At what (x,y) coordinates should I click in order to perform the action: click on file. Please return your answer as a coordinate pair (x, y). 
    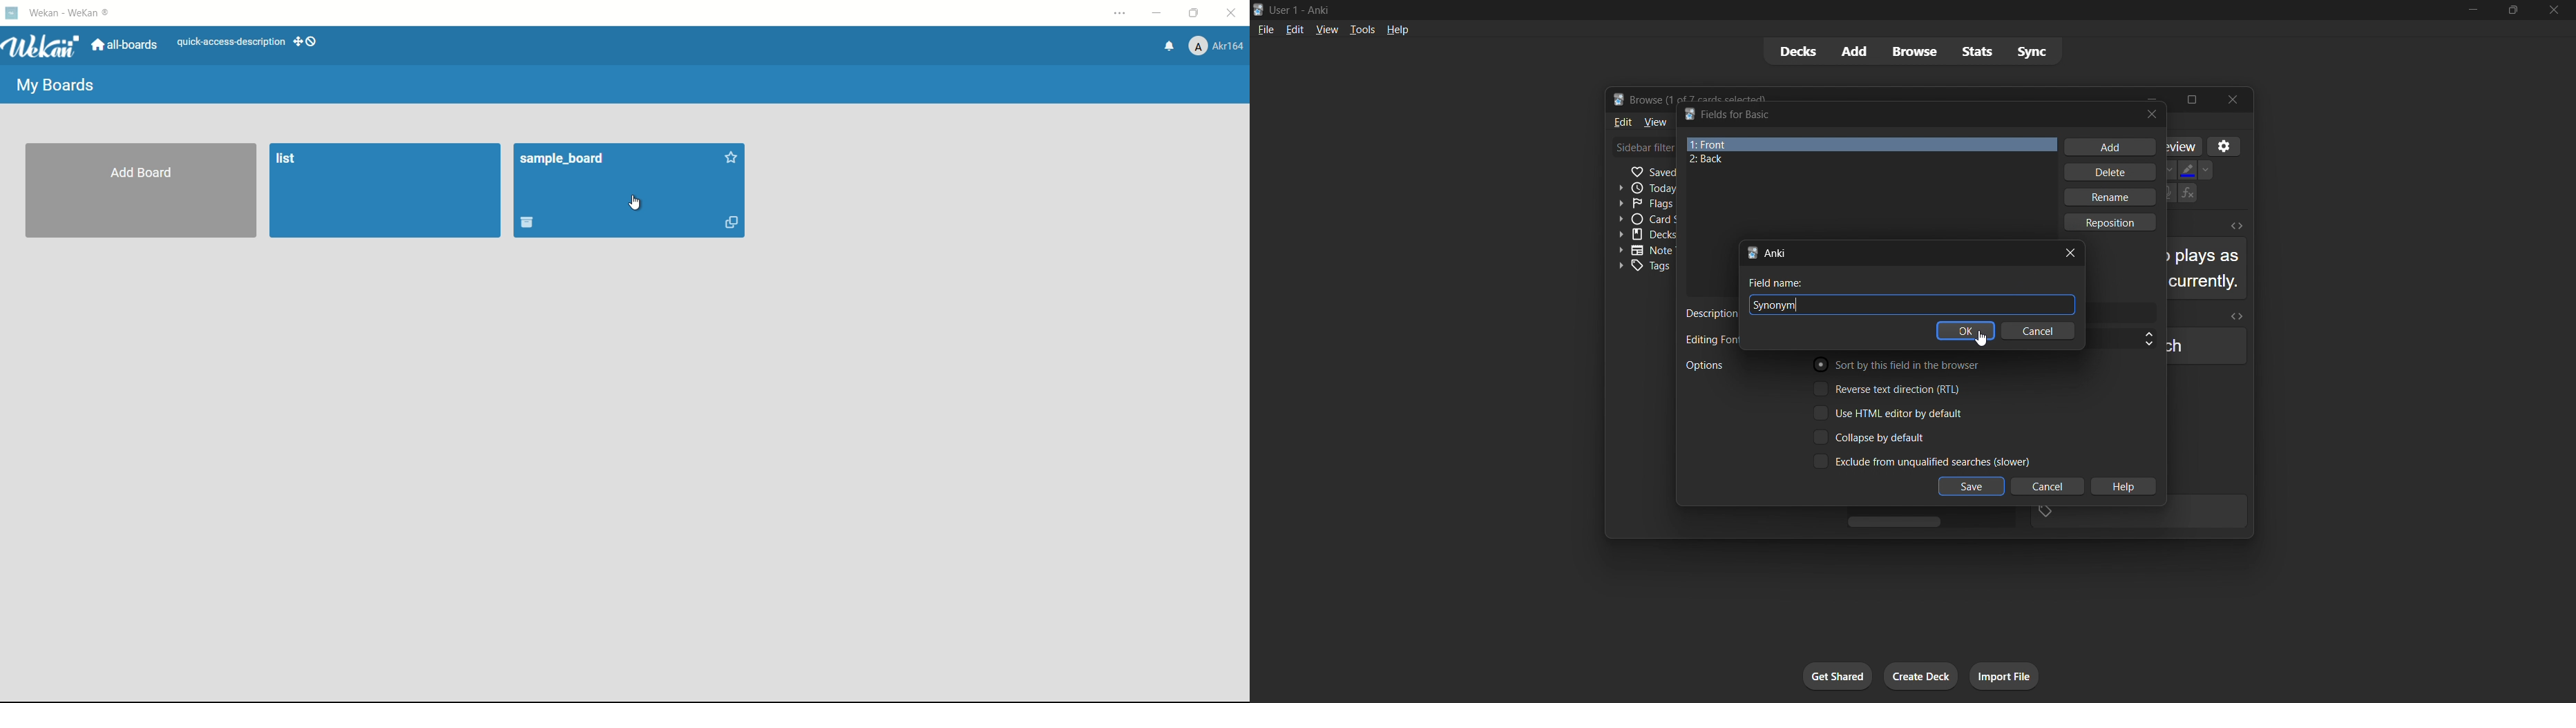
    Looking at the image, I should click on (1265, 30).